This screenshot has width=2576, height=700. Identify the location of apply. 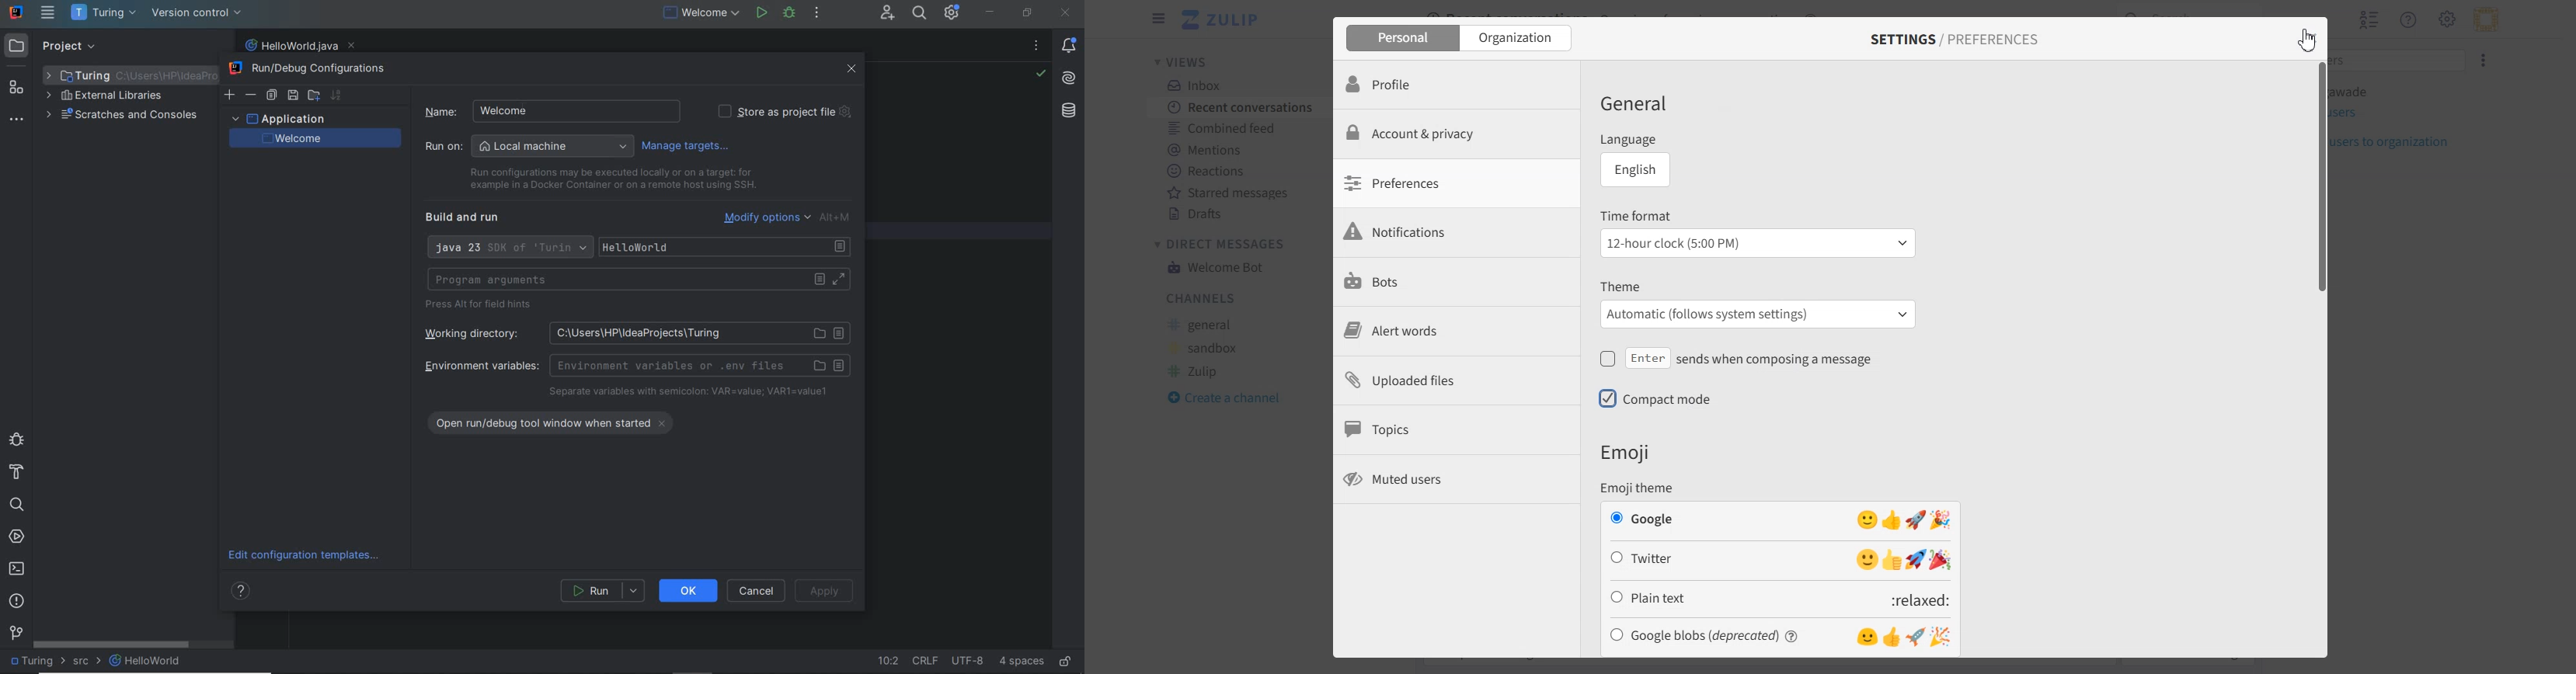
(827, 591).